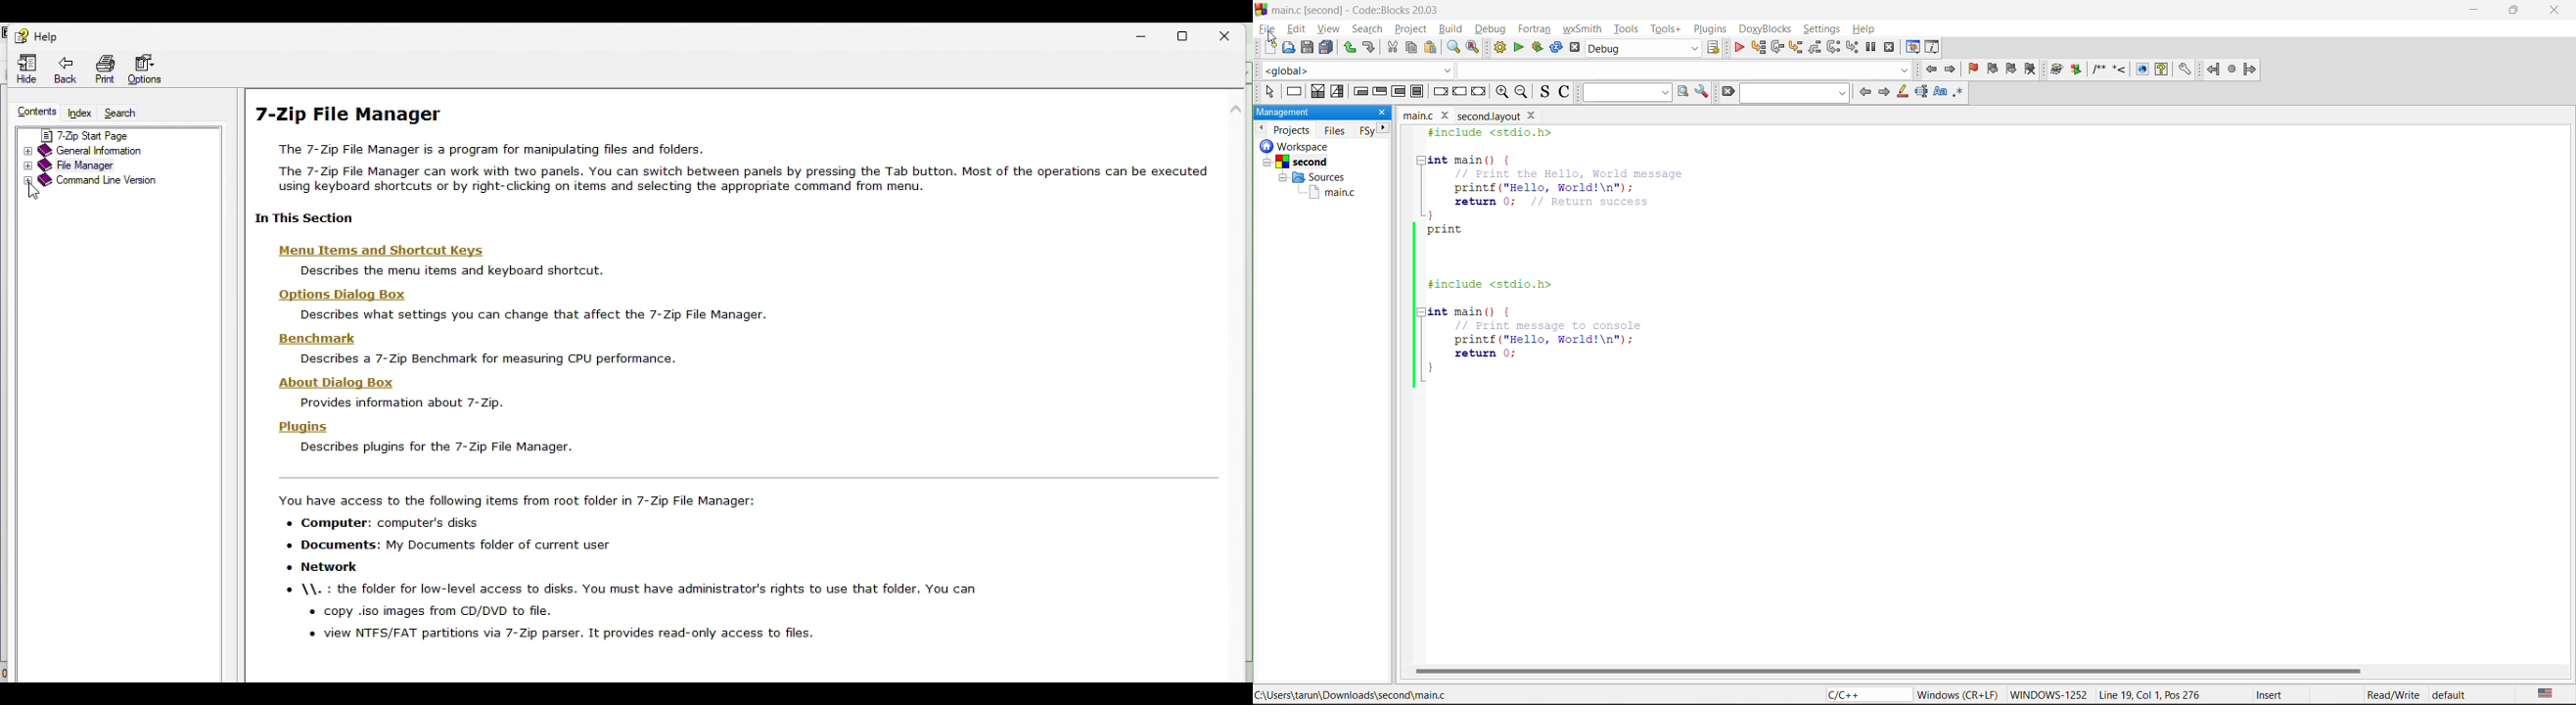  Describe the element at coordinates (1380, 112) in the screenshot. I see `close` at that location.